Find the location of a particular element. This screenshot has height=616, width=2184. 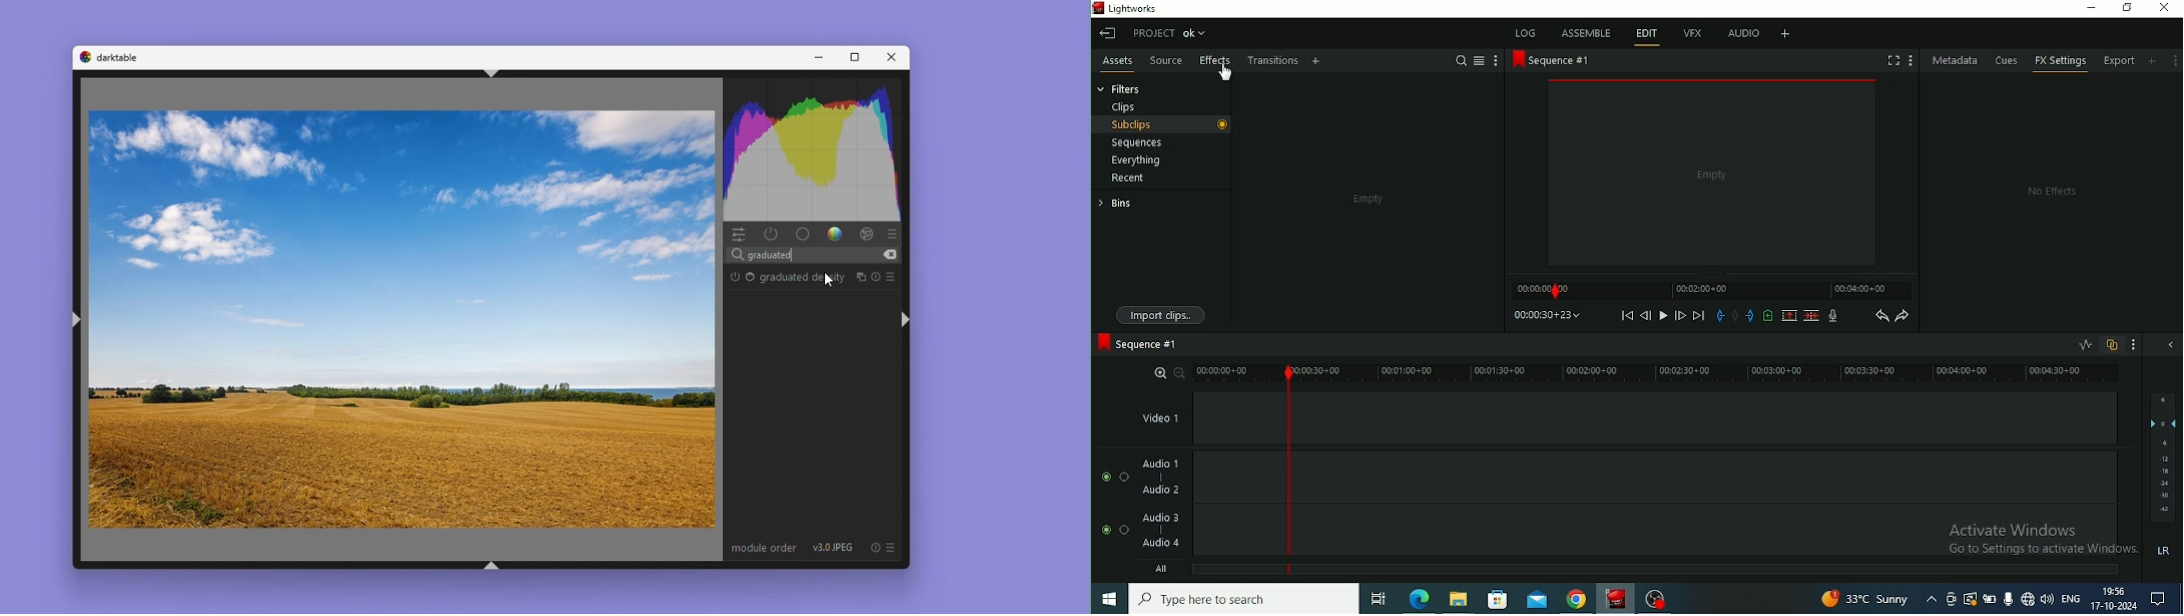

shift+ctrl+l is located at coordinates (79, 322).